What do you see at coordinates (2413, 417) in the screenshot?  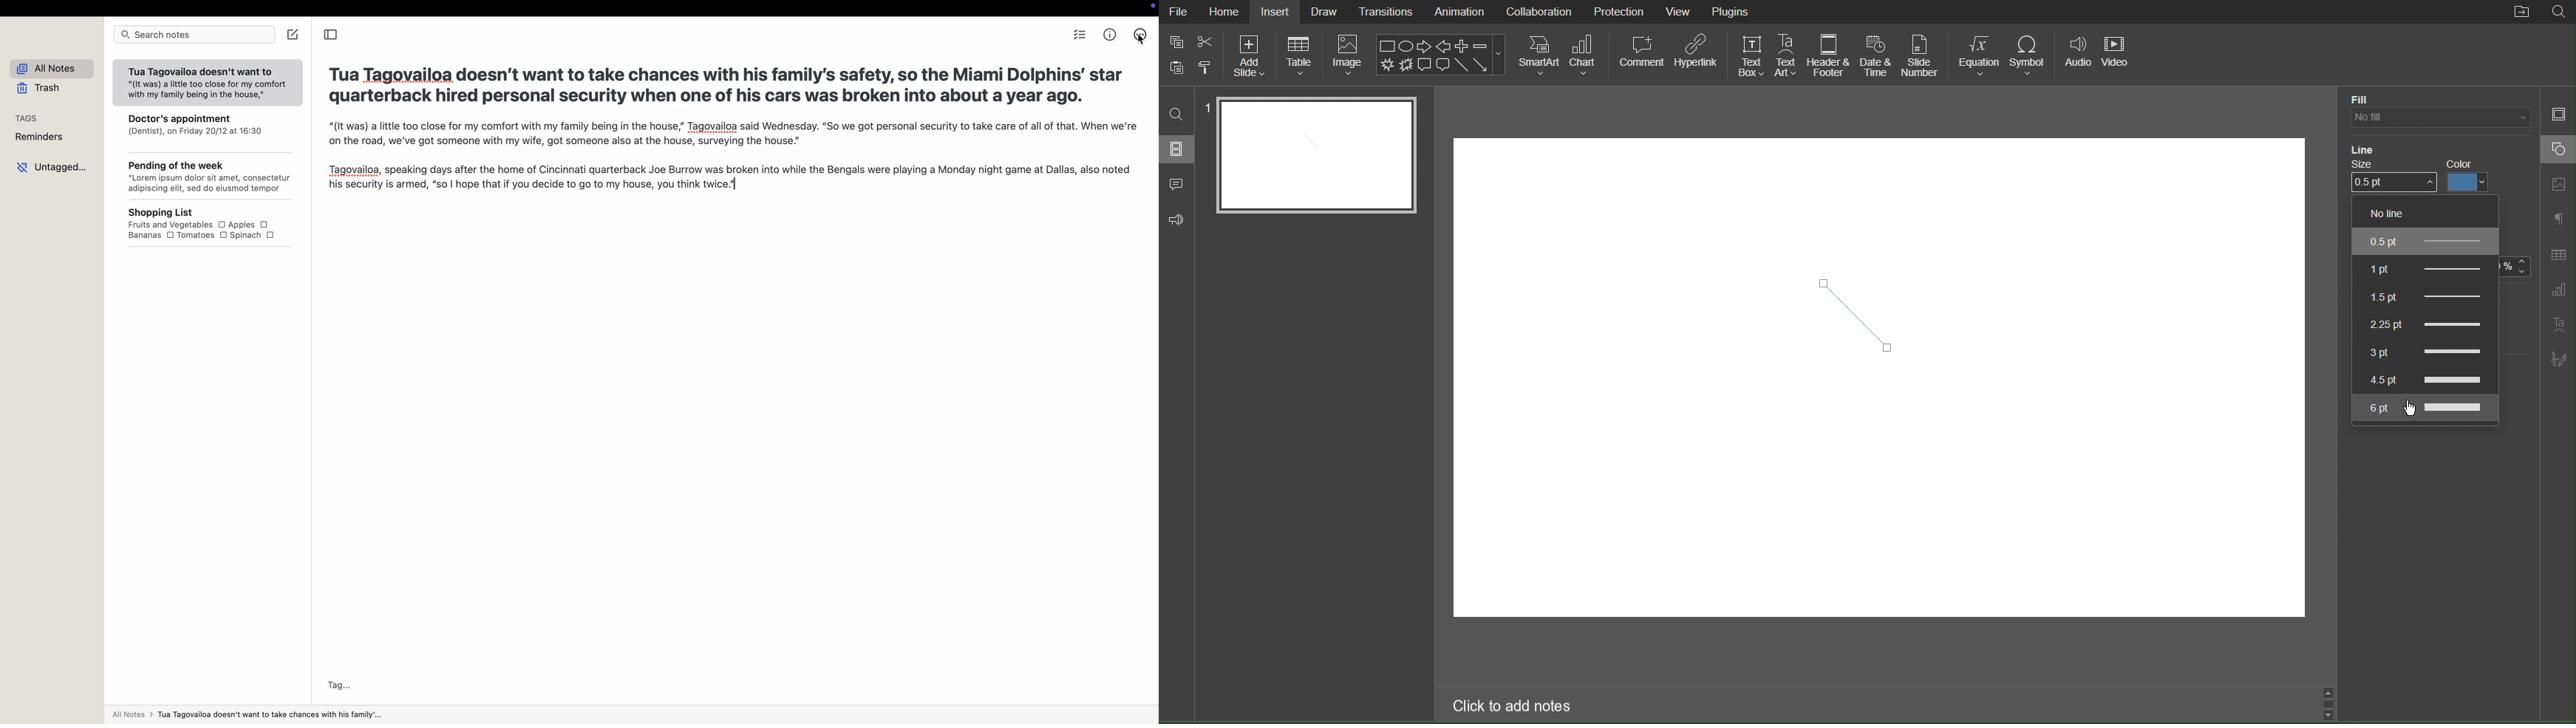 I see `Pointer` at bounding box center [2413, 417].